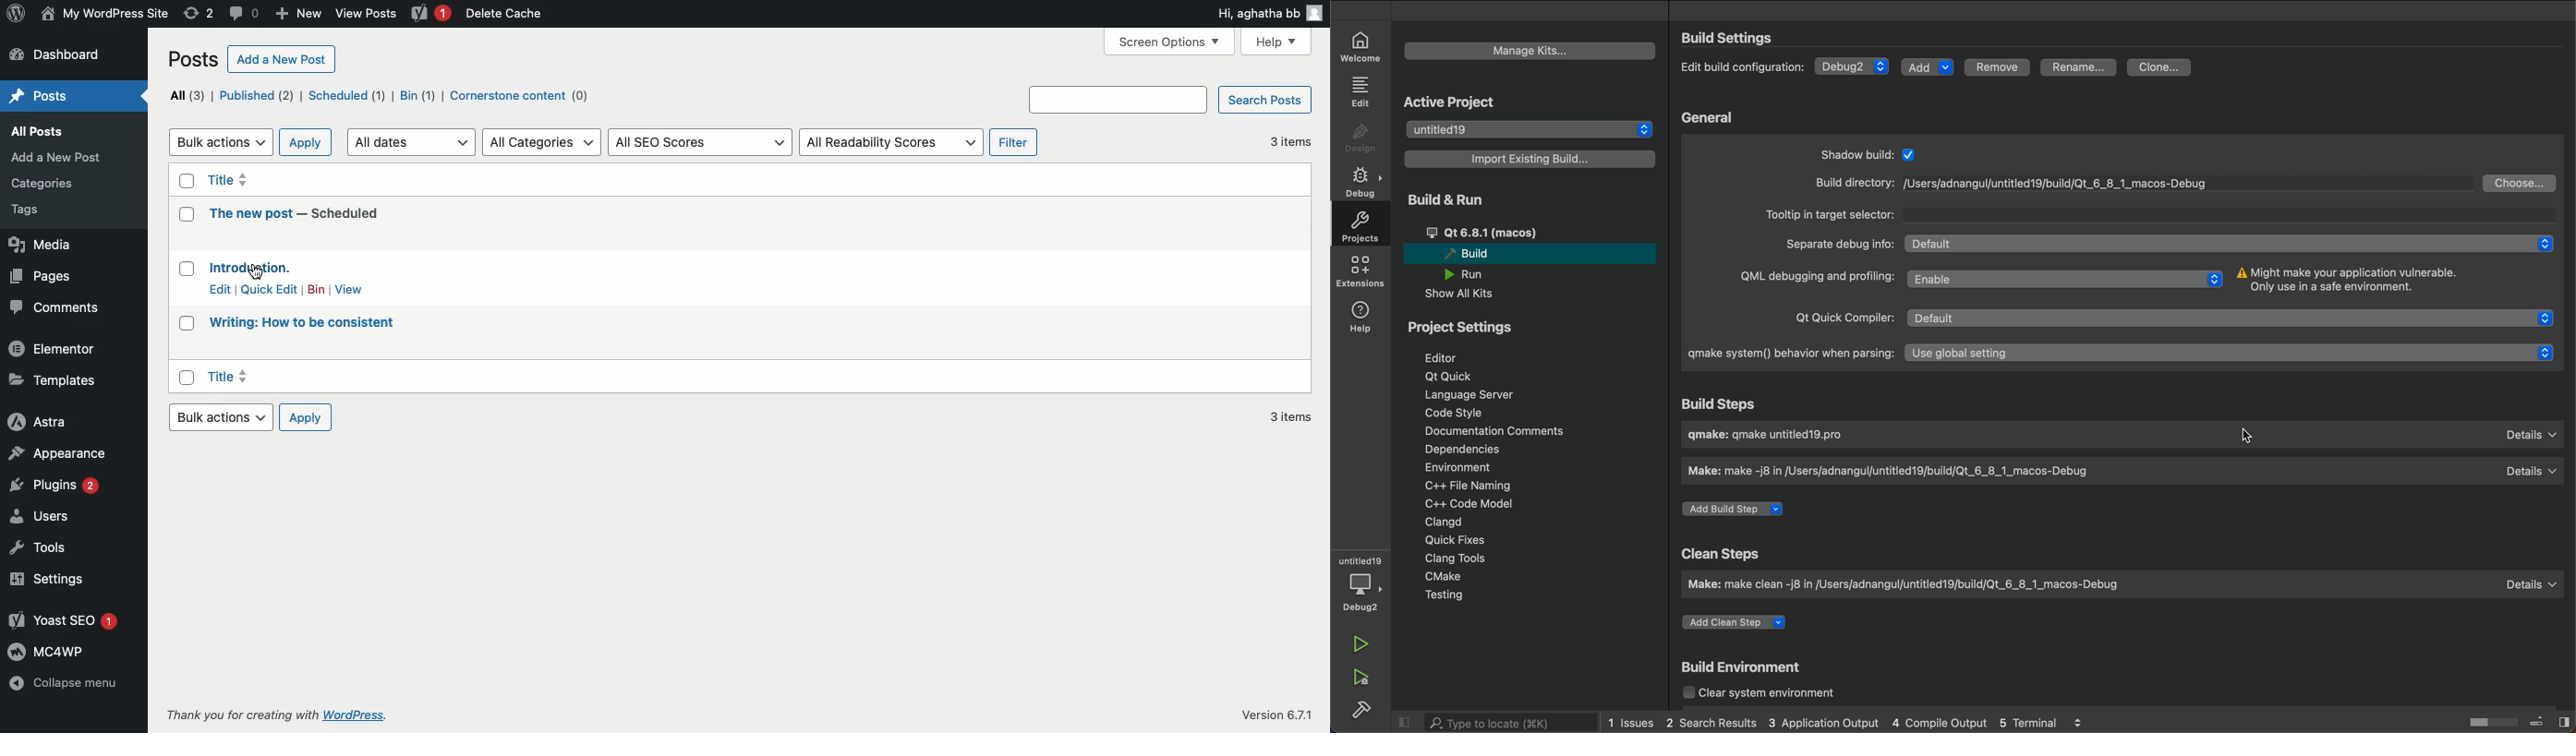  I want to click on clone, so click(2163, 68).